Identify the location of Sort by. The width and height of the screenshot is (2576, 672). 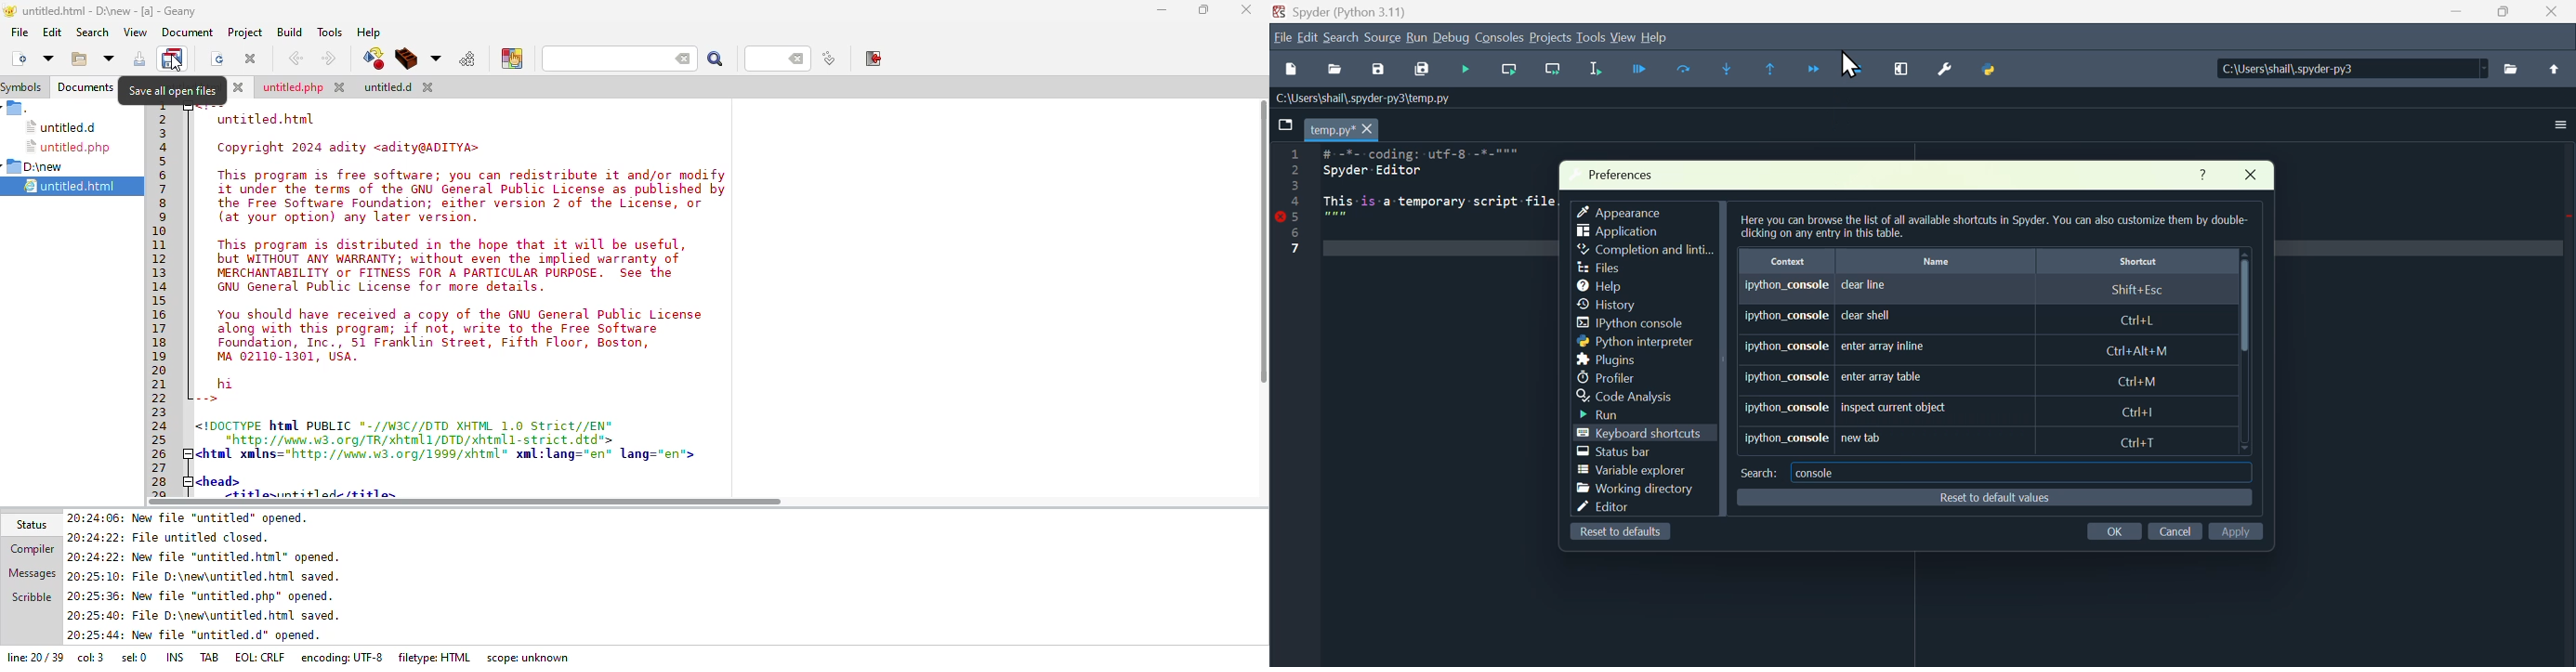
(1992, 260).